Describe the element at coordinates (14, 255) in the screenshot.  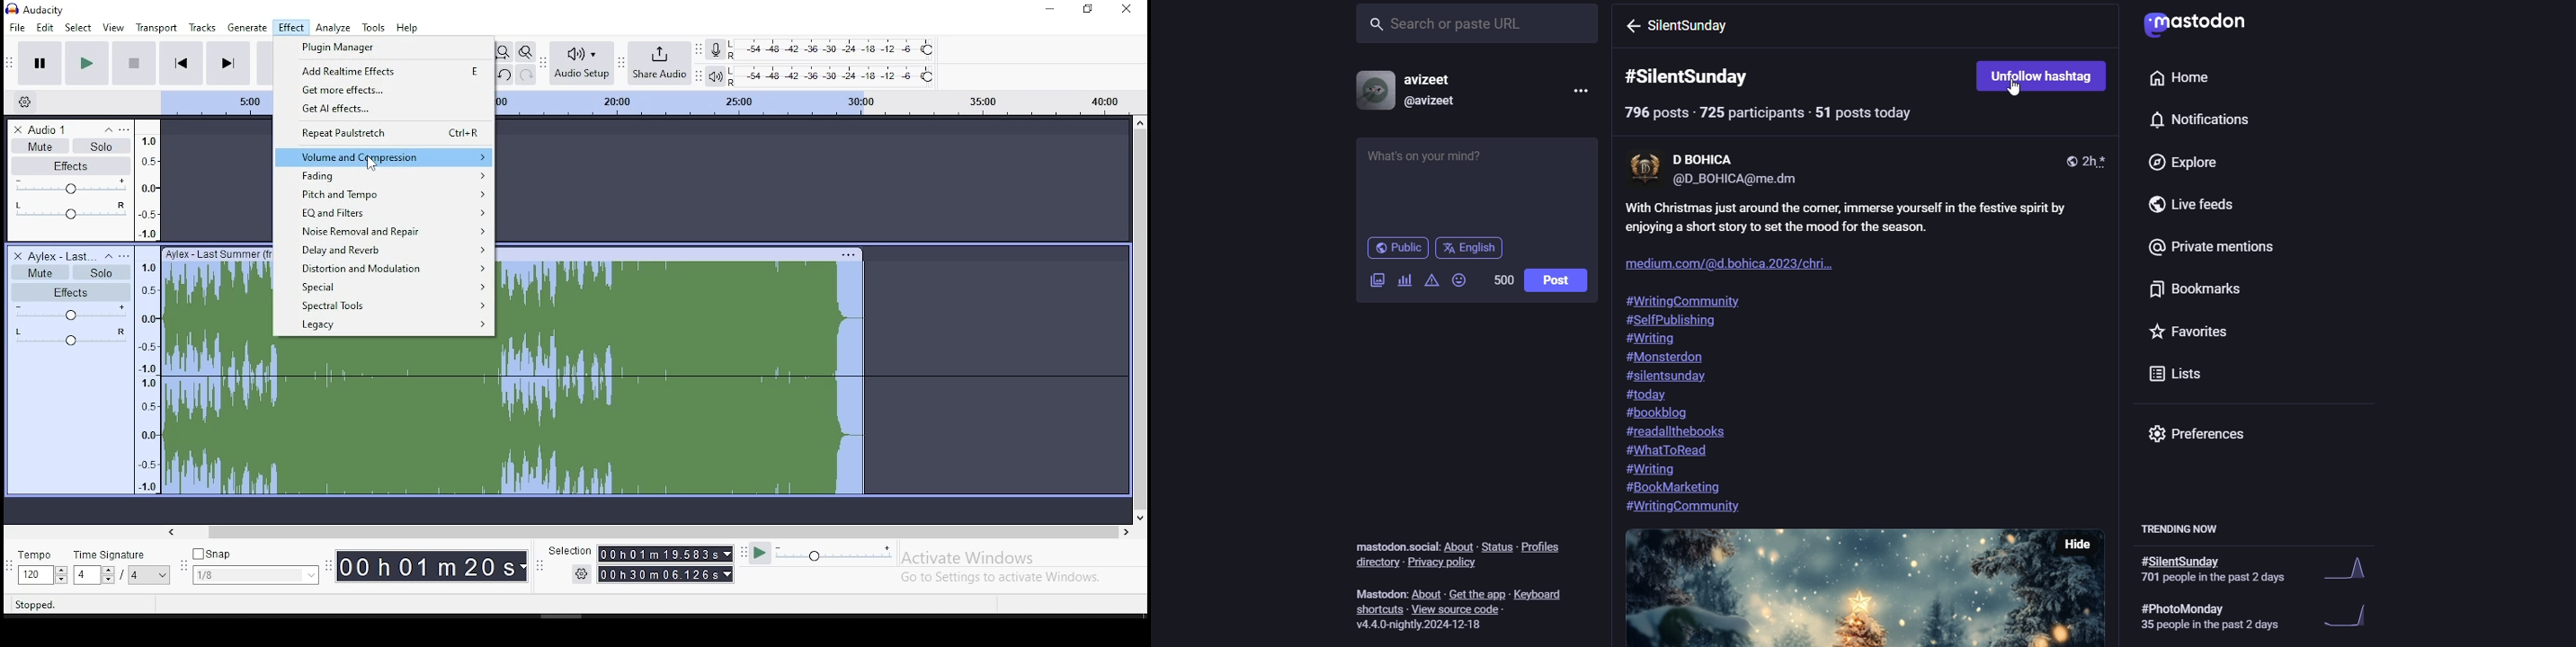
I see `delete track` at that location.